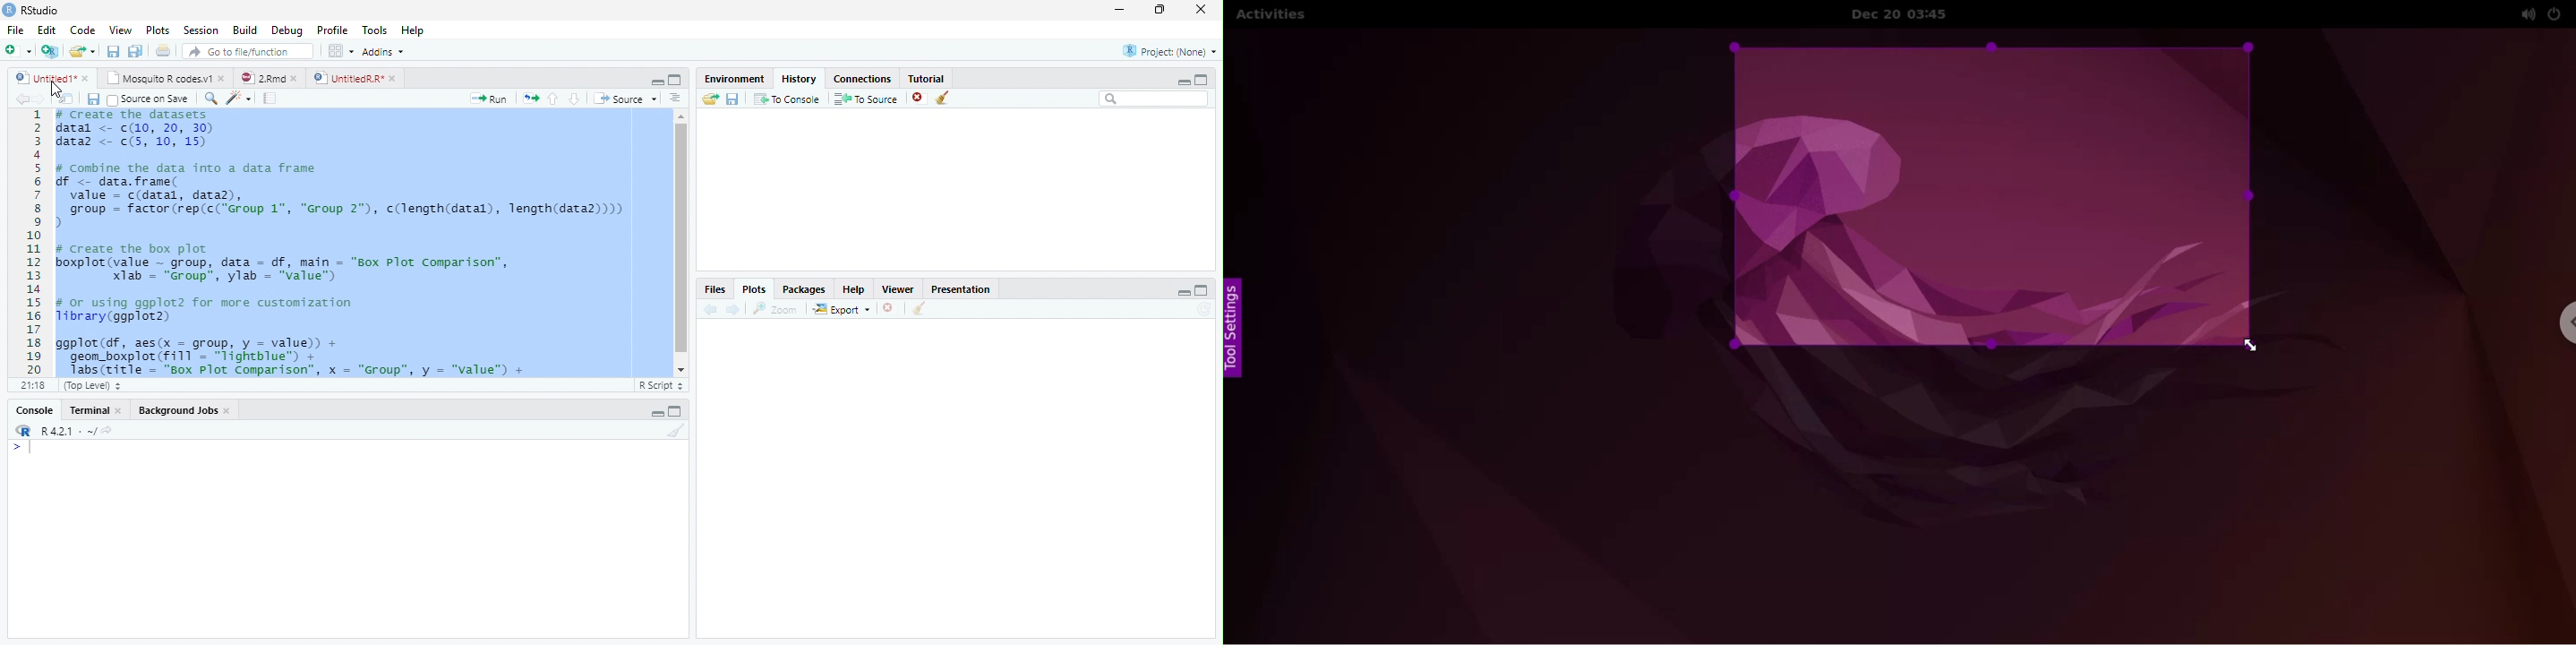  Describe the element at coordinates (1160, 10) in the screenshot. I see `restore` at that location.